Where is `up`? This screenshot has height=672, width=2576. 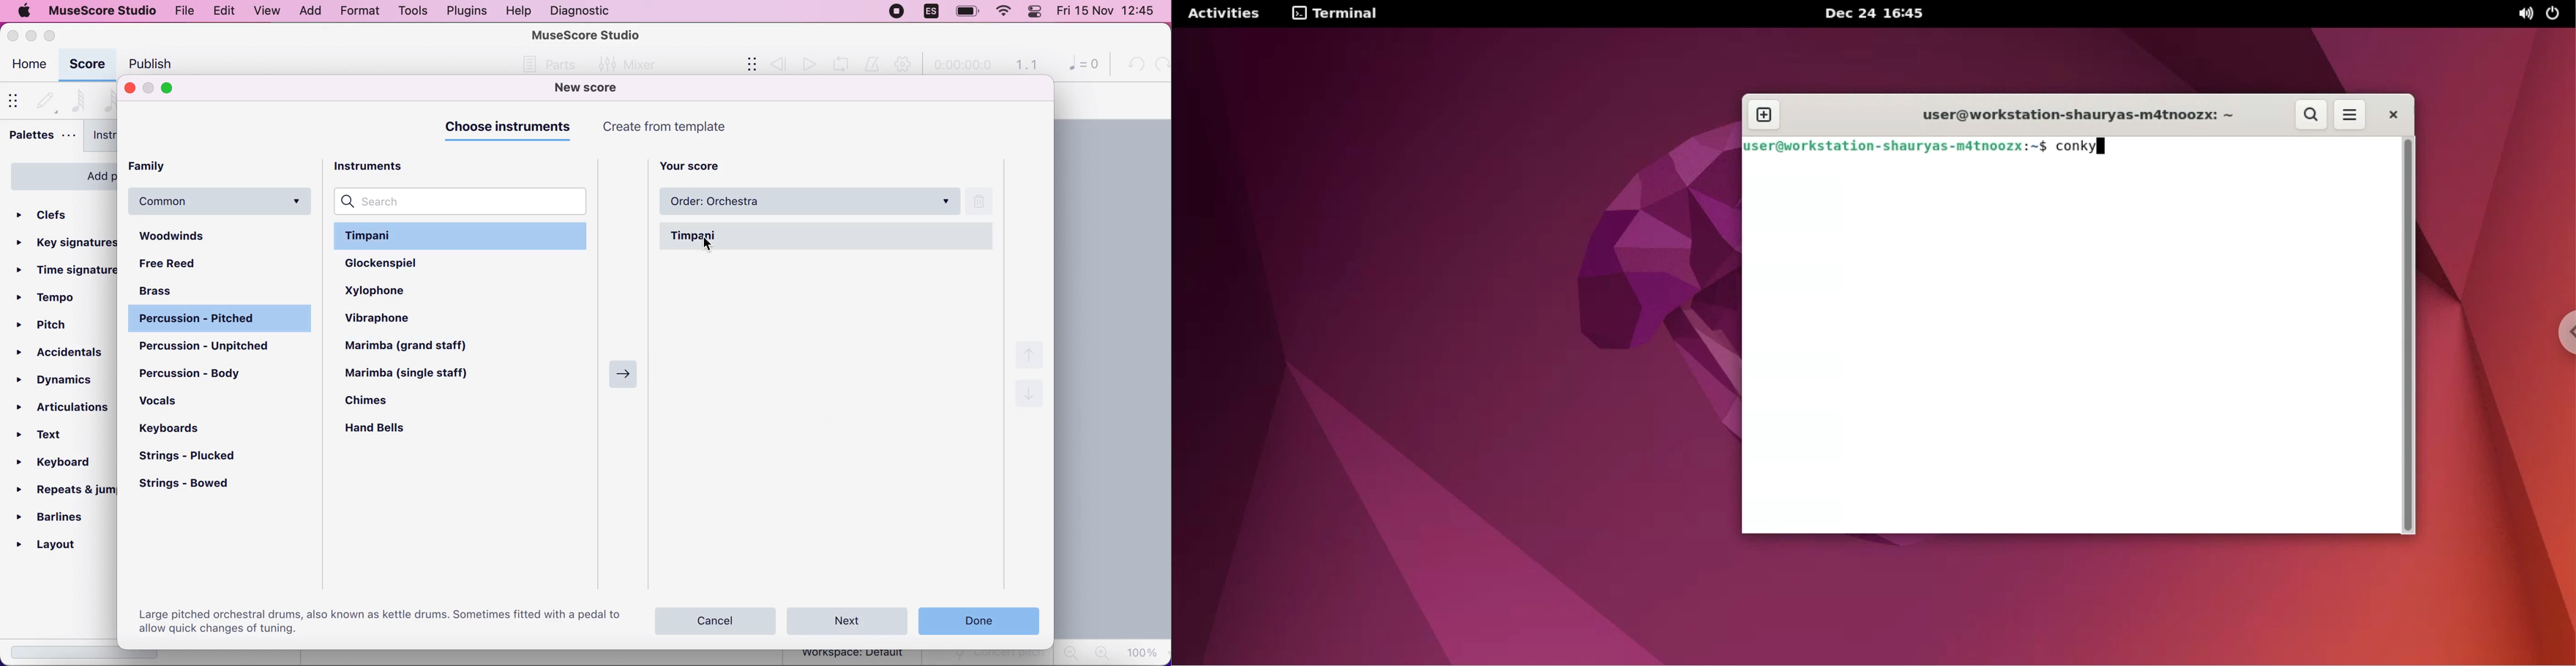
up is located at coordinates (1032, 354).